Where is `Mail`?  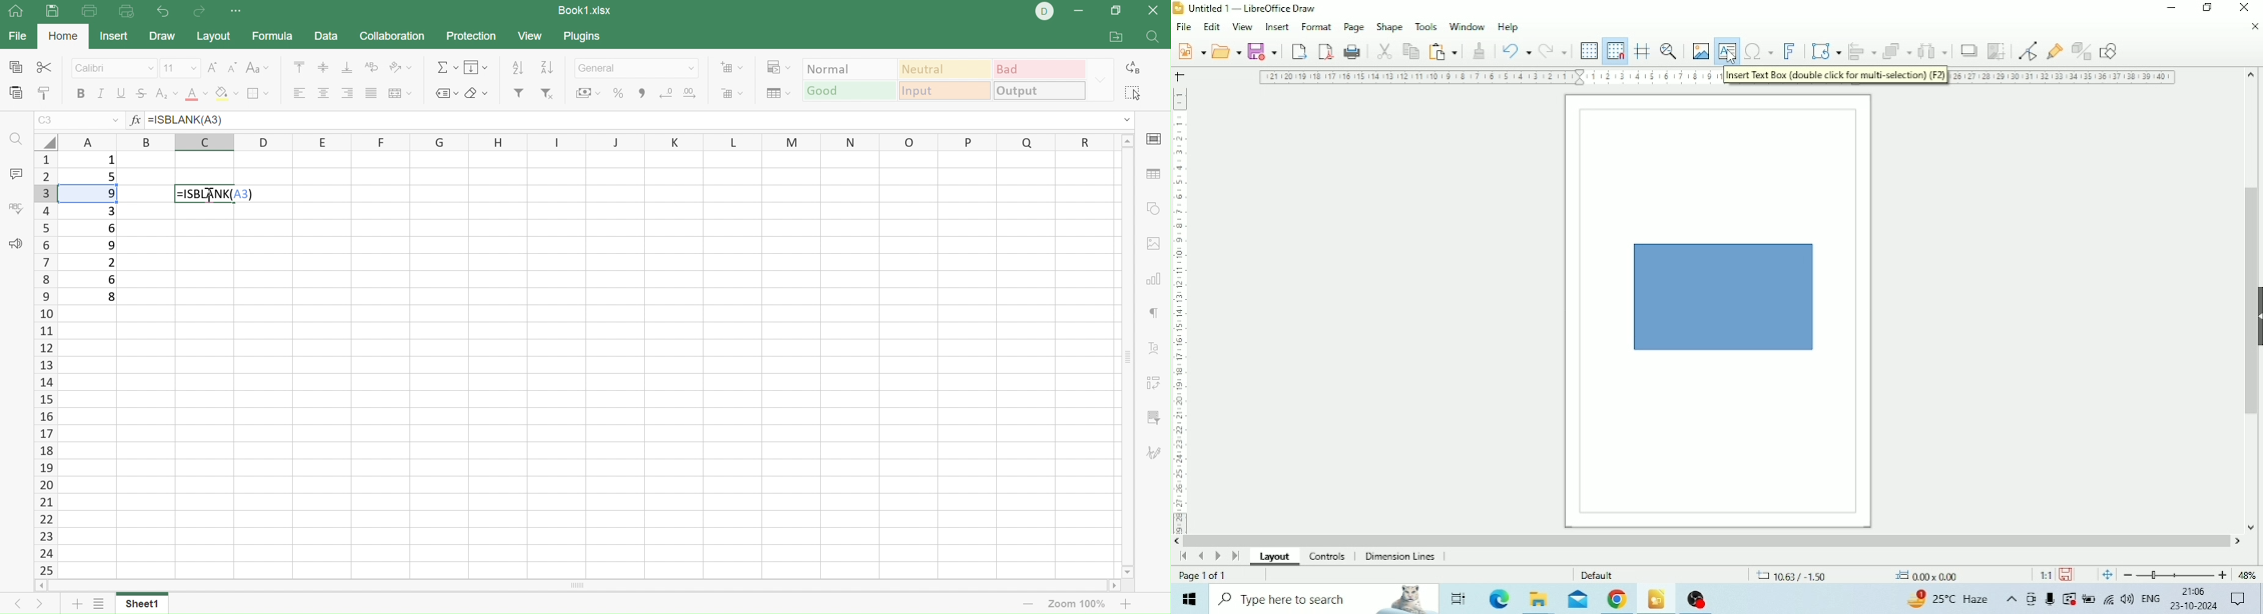
Mail is located at coordinates (1576, 600).